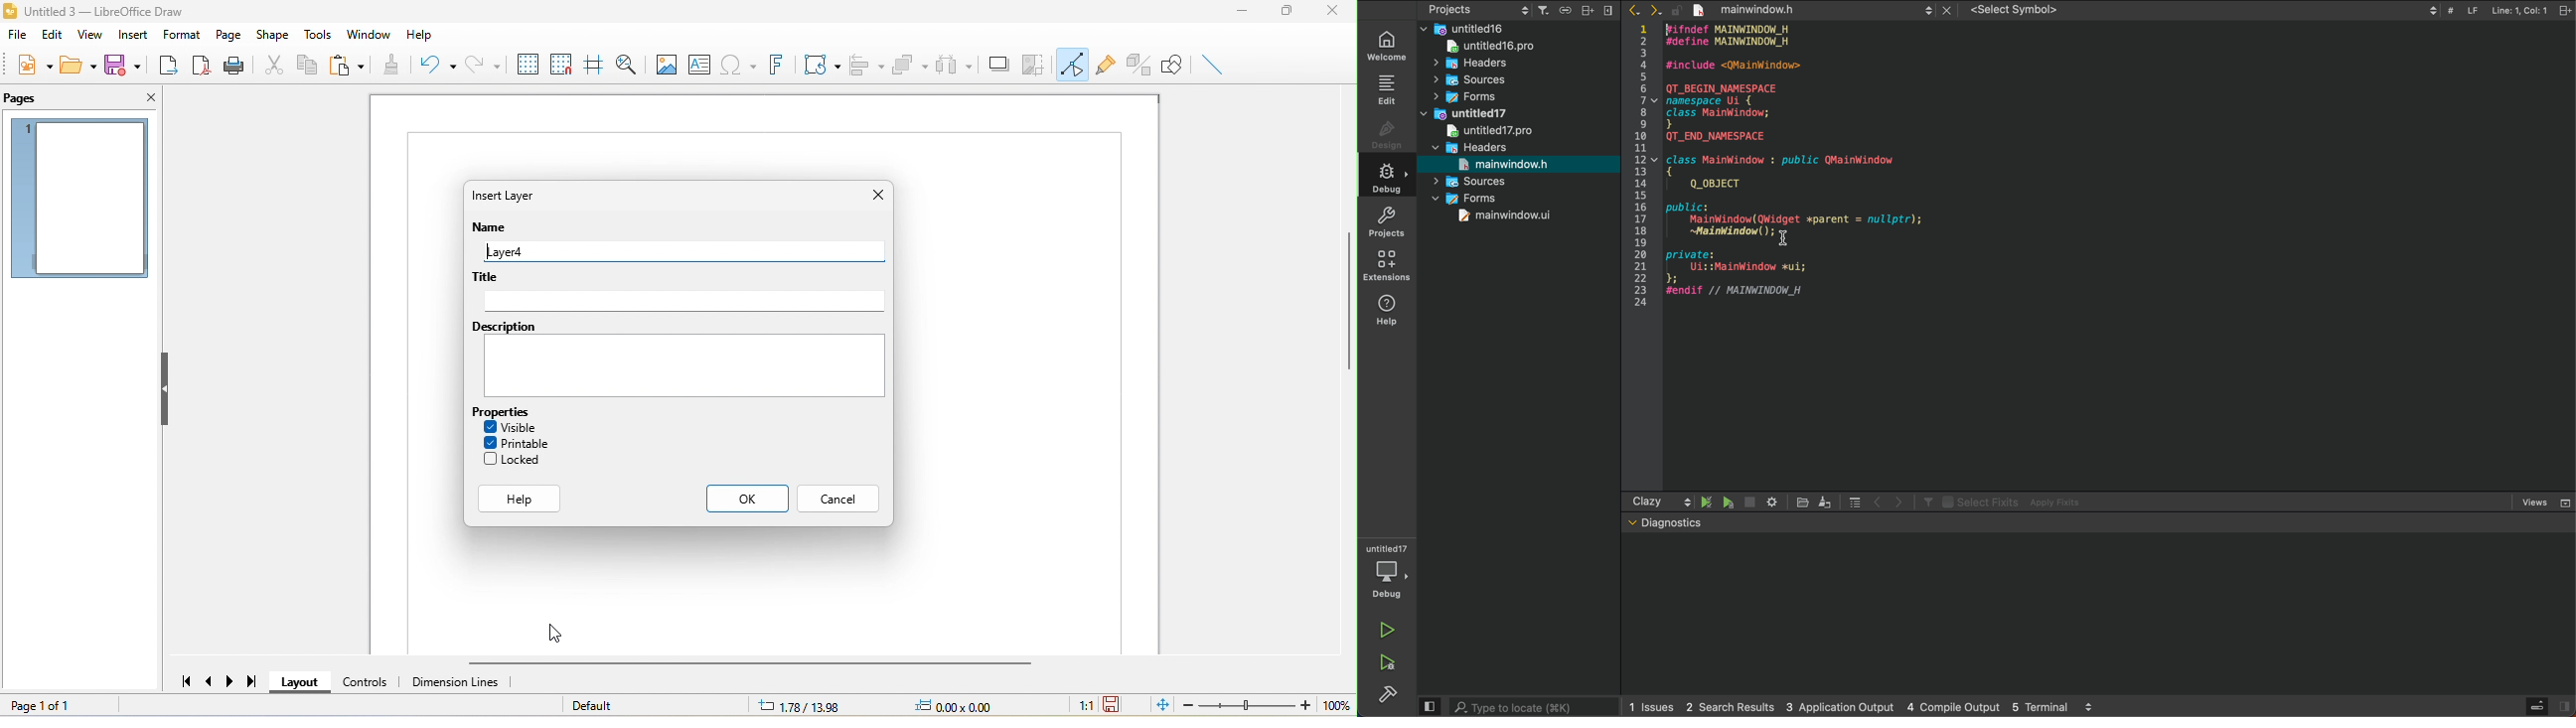  I want to click on hide, so click(164, 387).